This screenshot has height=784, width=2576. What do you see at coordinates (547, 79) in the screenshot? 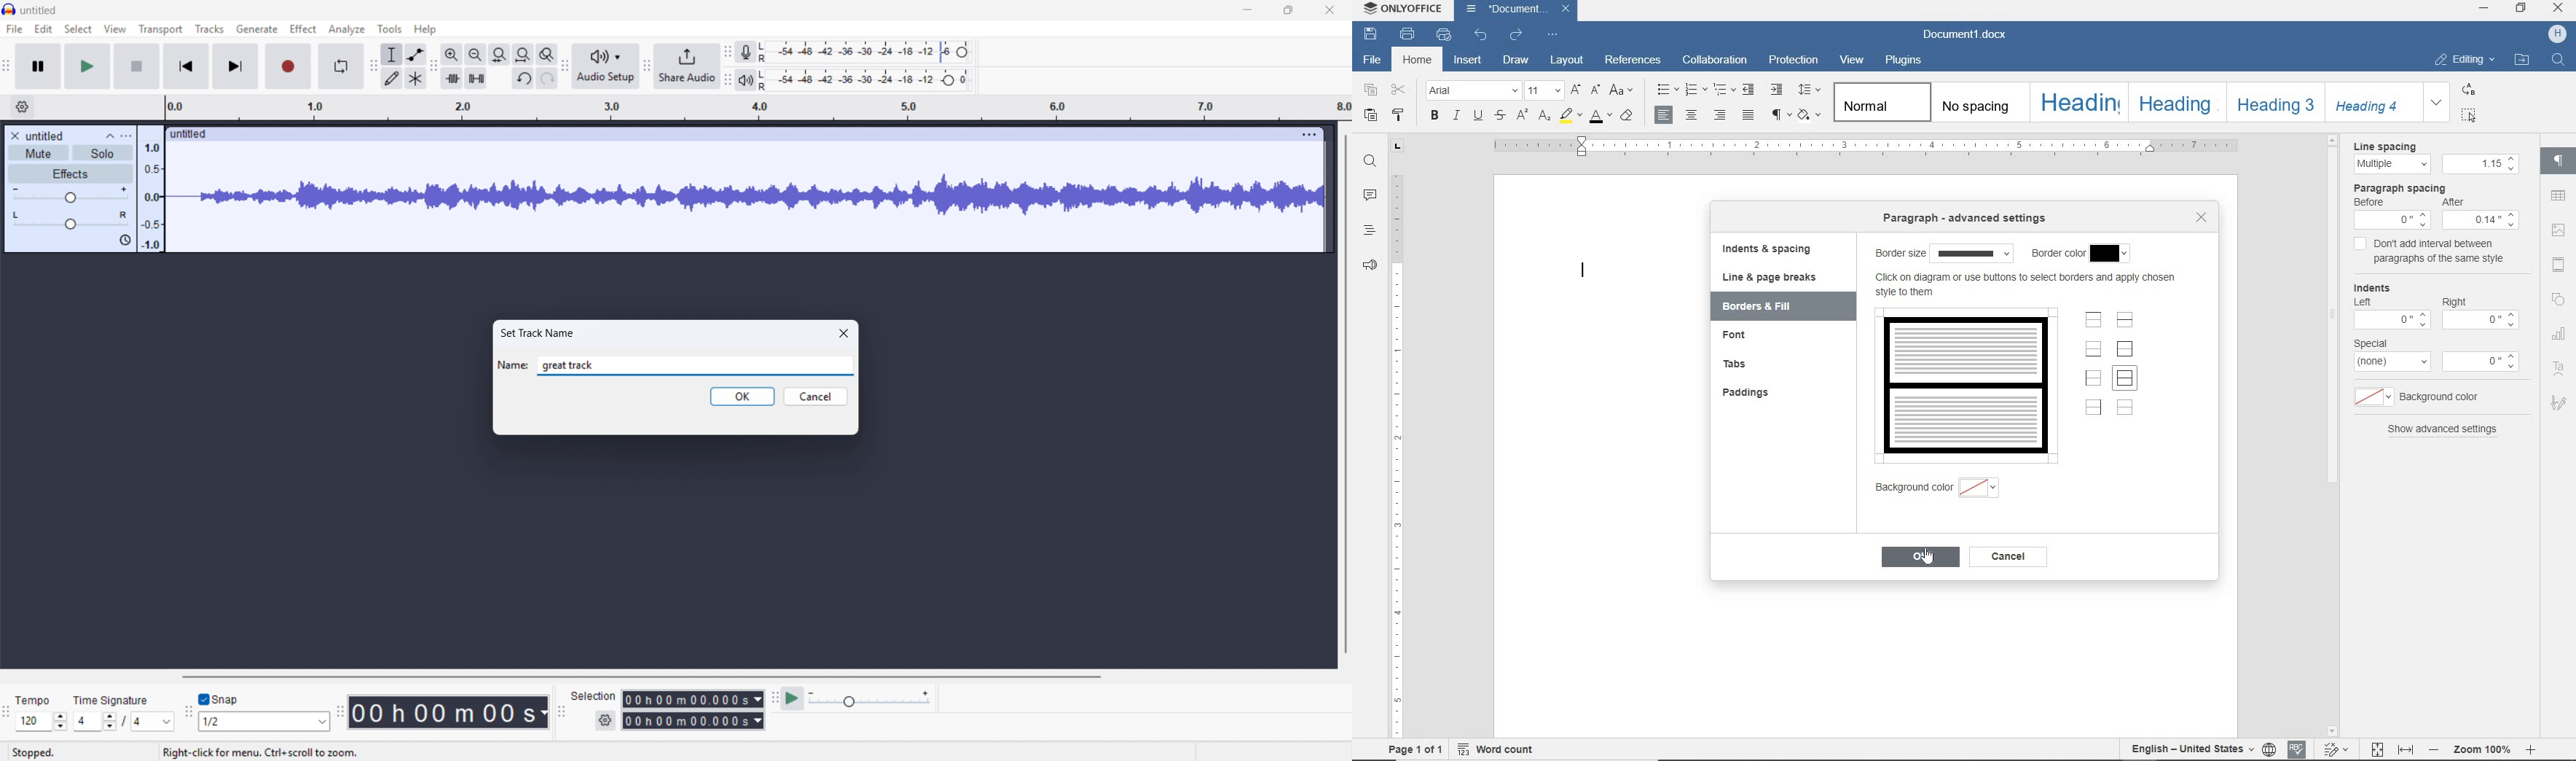
I see `Redo` at bounding box center [547, 79].